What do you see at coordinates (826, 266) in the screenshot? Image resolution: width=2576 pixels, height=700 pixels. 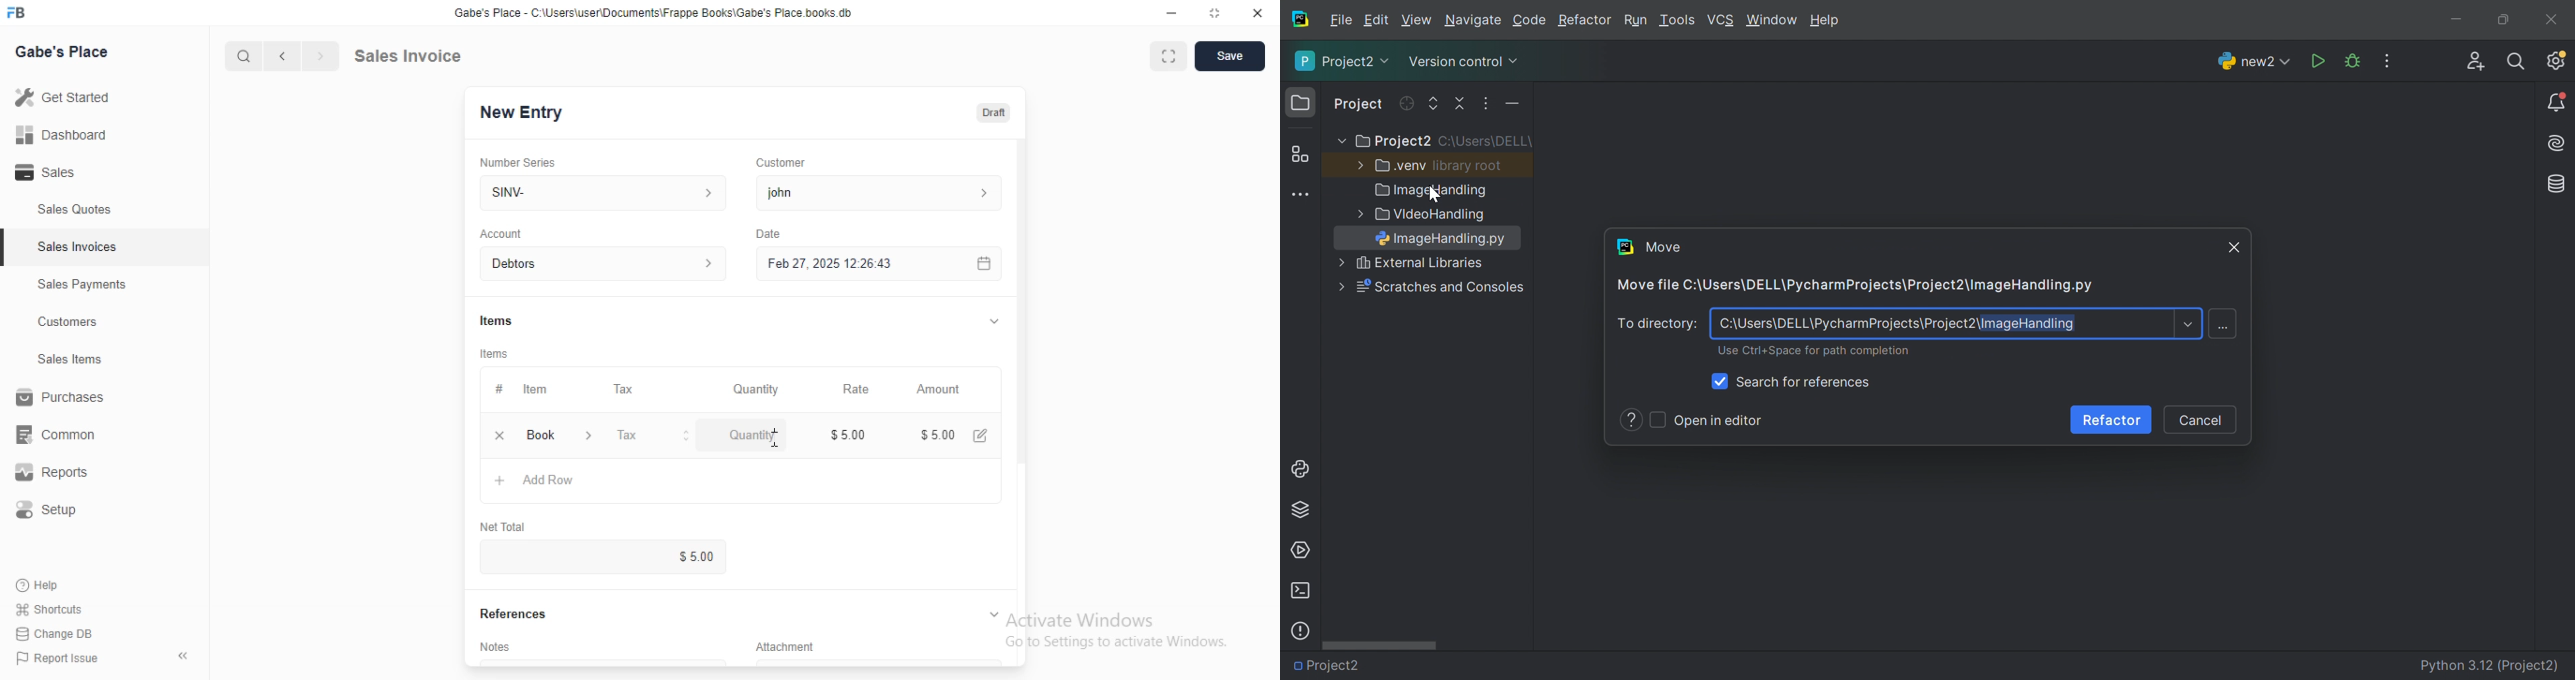 I see `Feb27, 2025 1226:43 ` at bounding box center [826, 266].